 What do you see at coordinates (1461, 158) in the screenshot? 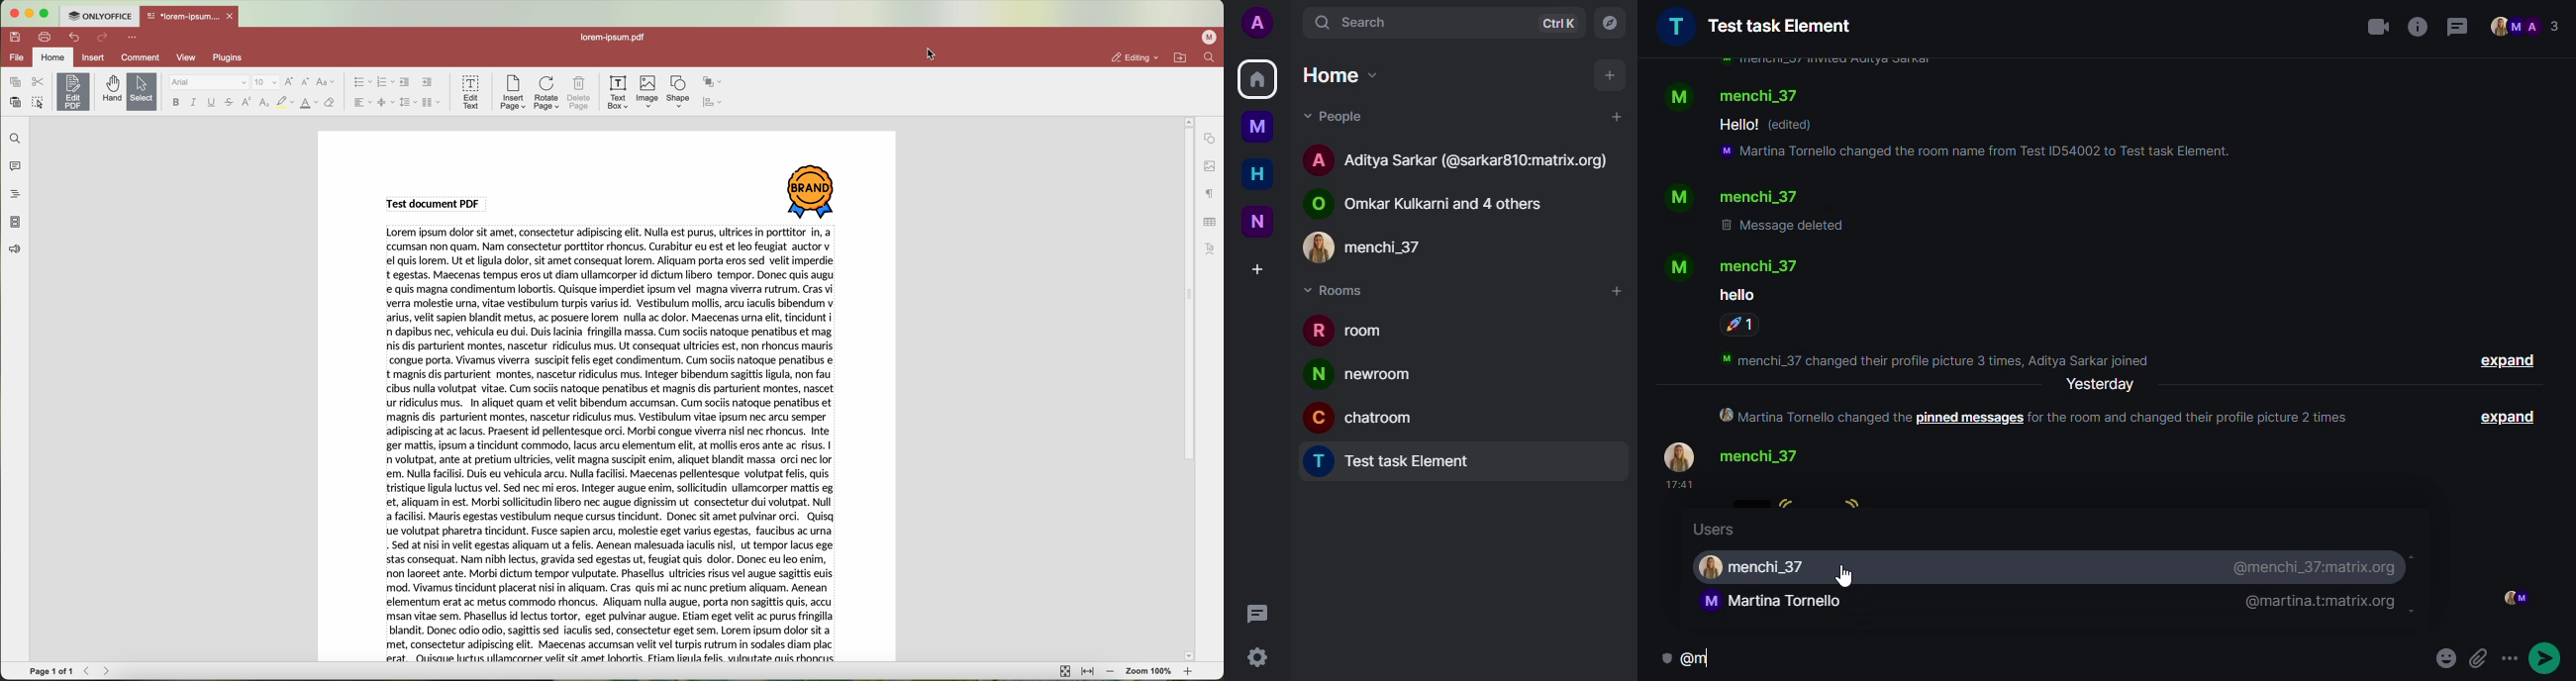
I see `contact` at bounding box center [1461, 158].